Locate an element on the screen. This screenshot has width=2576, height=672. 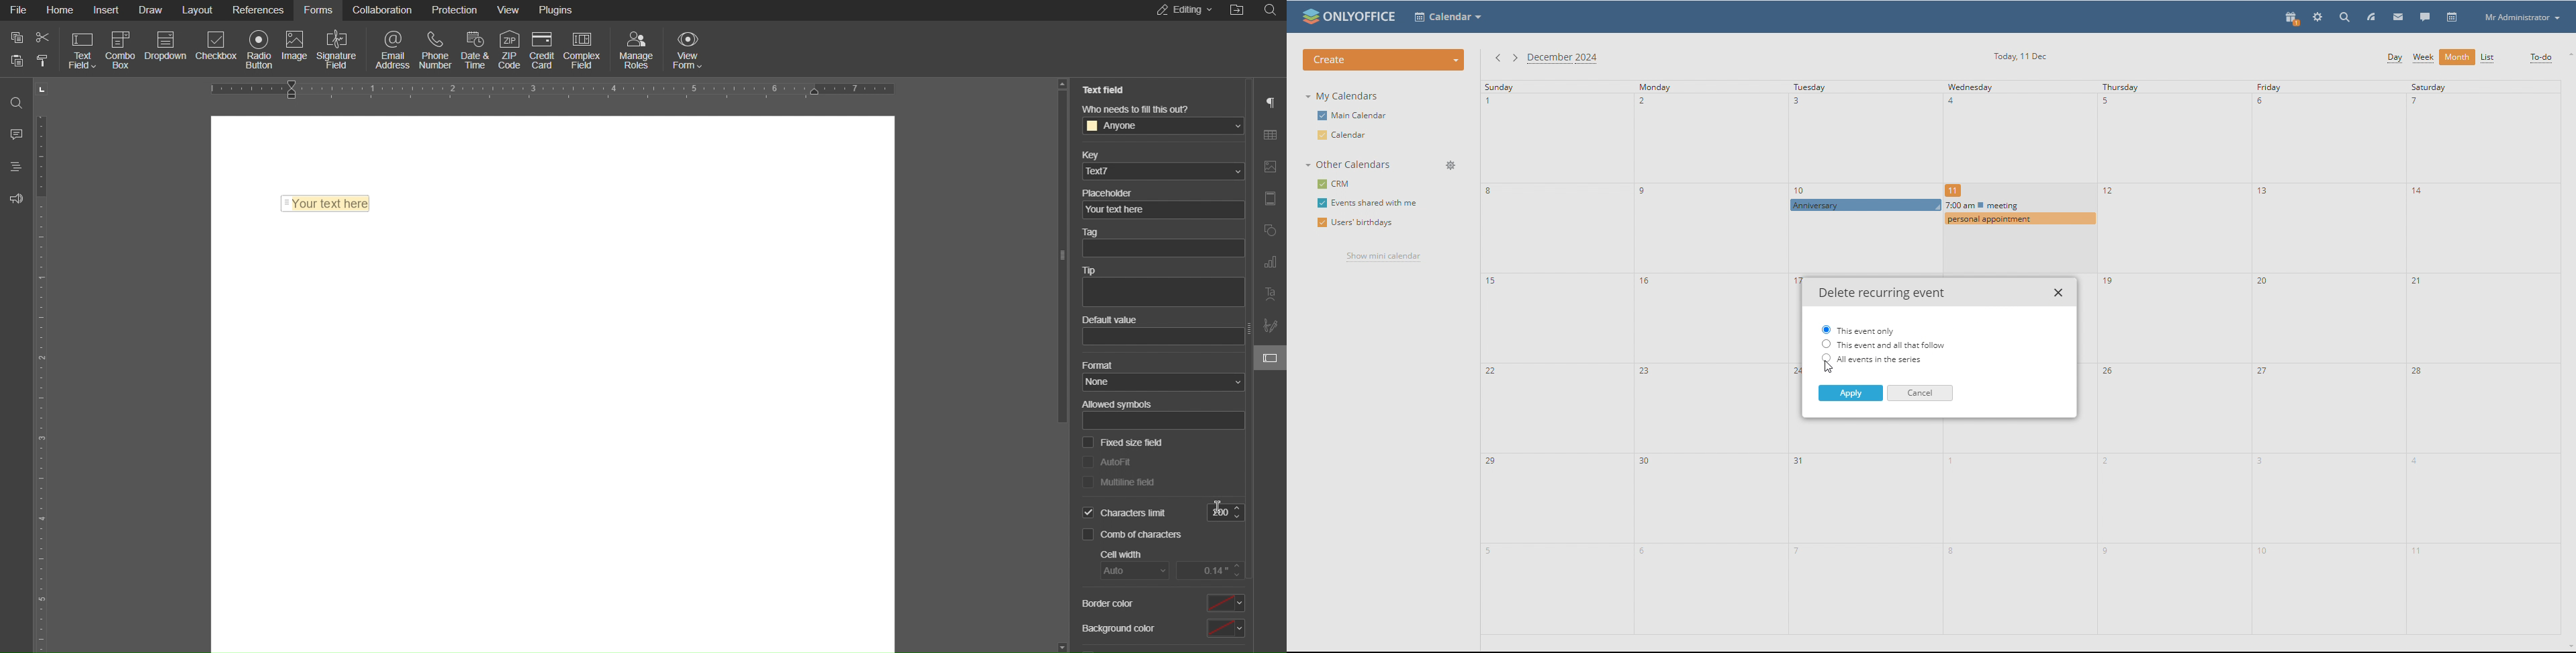
Image is located at coordinates (300, 48).